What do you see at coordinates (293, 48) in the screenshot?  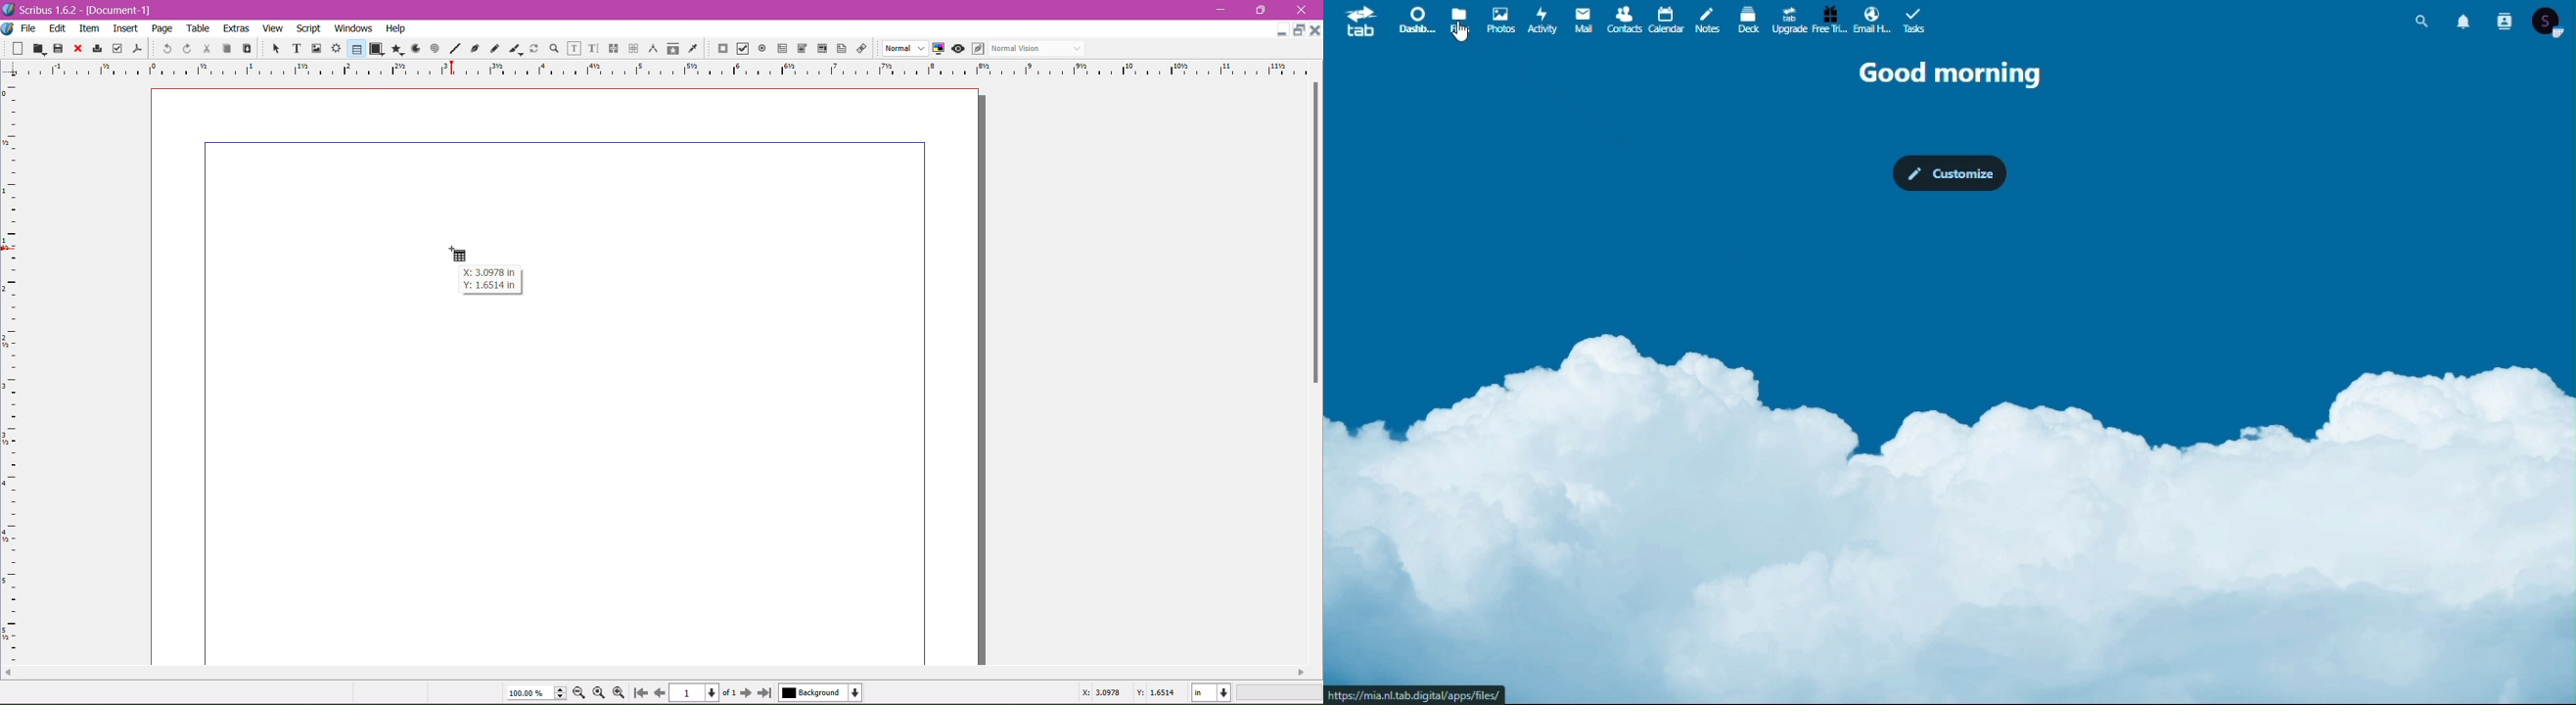 I see `Text Frame` at bounding box center [293, 48].